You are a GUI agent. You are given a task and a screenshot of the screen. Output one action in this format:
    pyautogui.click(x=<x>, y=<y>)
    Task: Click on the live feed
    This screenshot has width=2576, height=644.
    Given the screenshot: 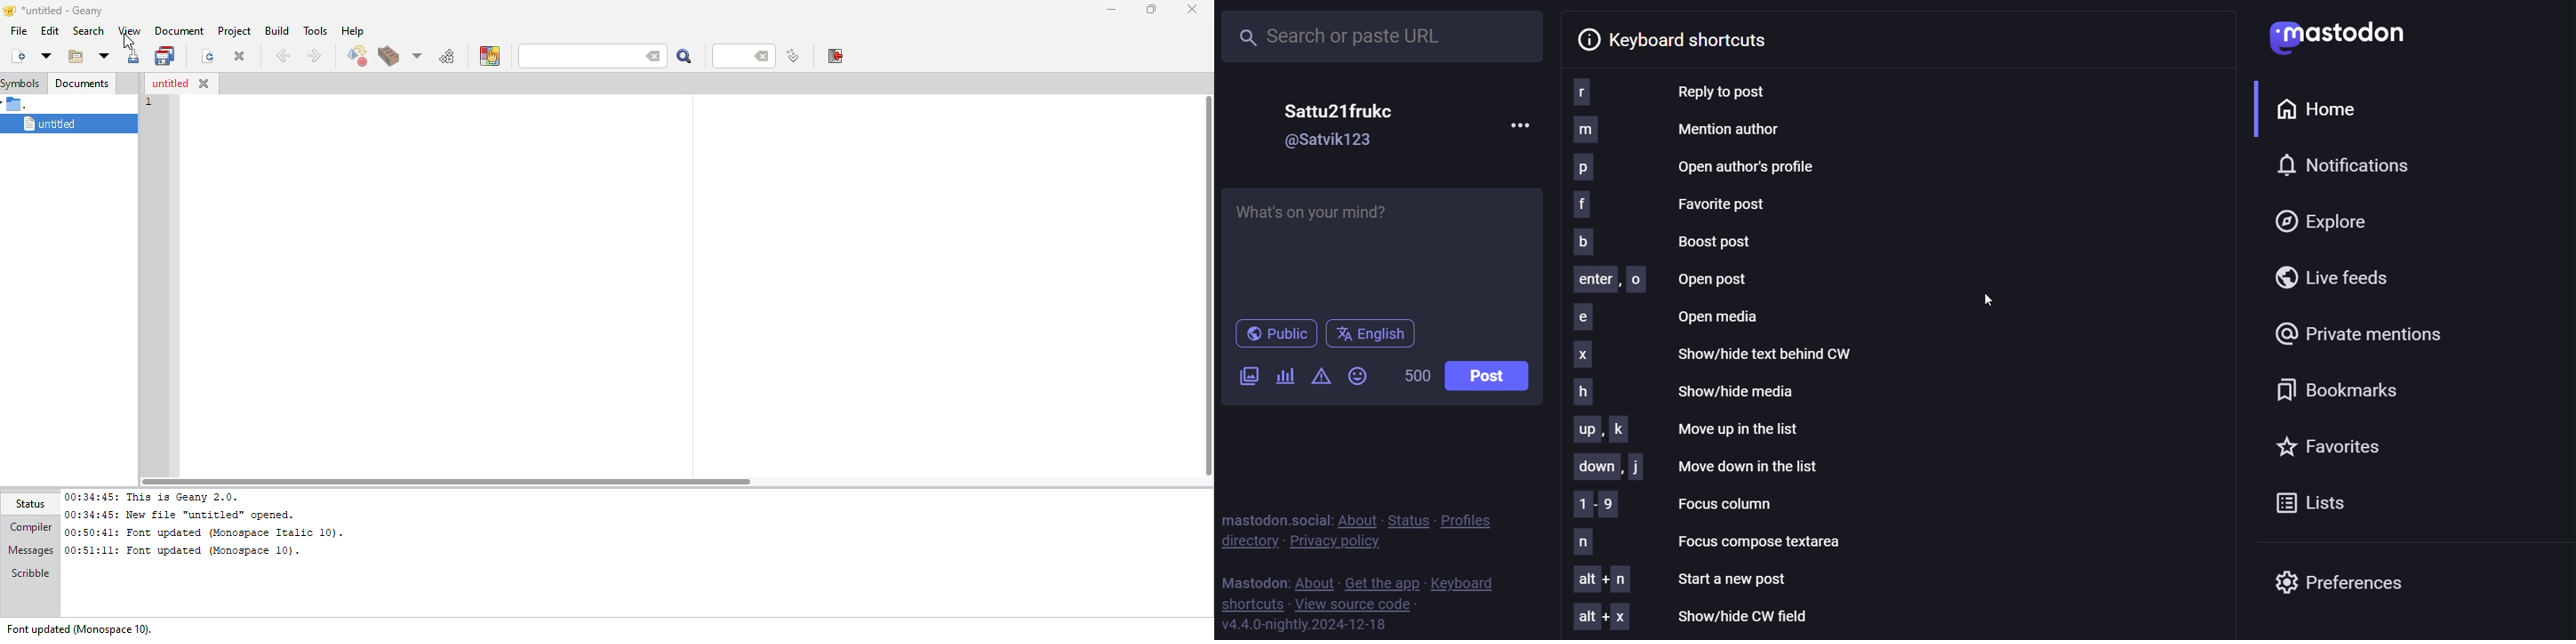 What is the action you would take?
    pyautogui.click(x=2337, y=275)
    